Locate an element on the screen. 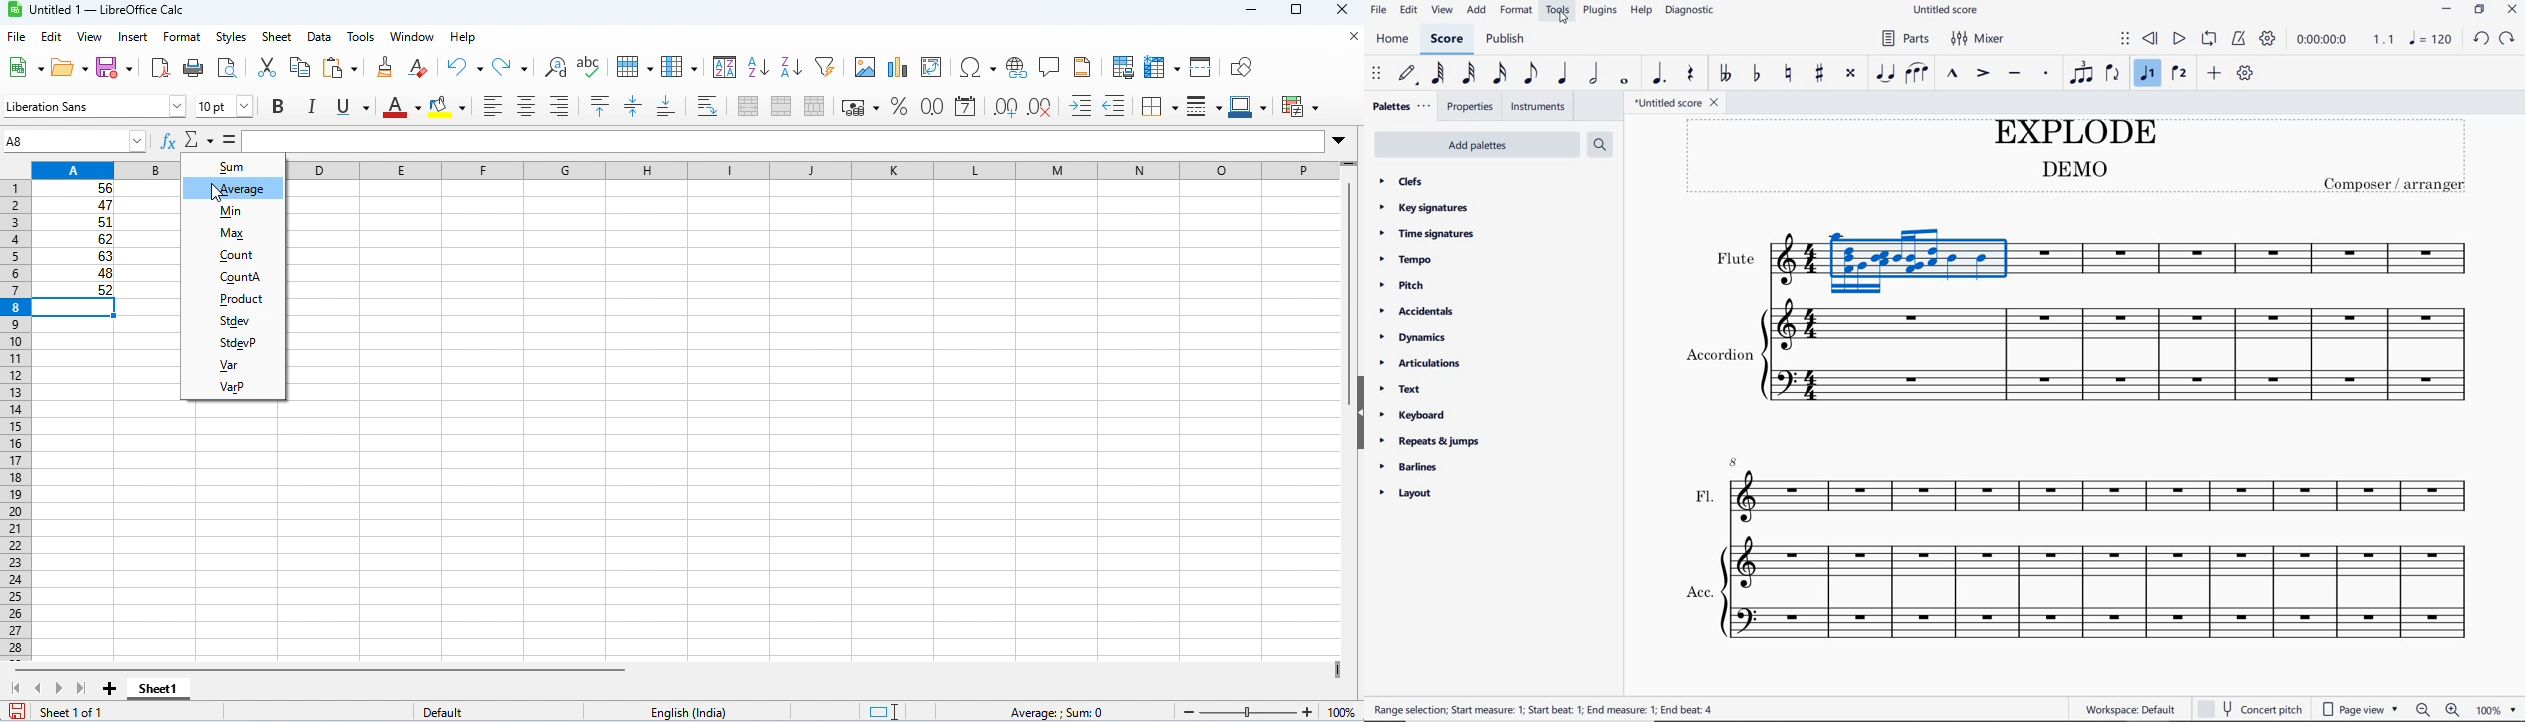 The image size is (2548, 728). cursor is located at coordinates (1563, 21).